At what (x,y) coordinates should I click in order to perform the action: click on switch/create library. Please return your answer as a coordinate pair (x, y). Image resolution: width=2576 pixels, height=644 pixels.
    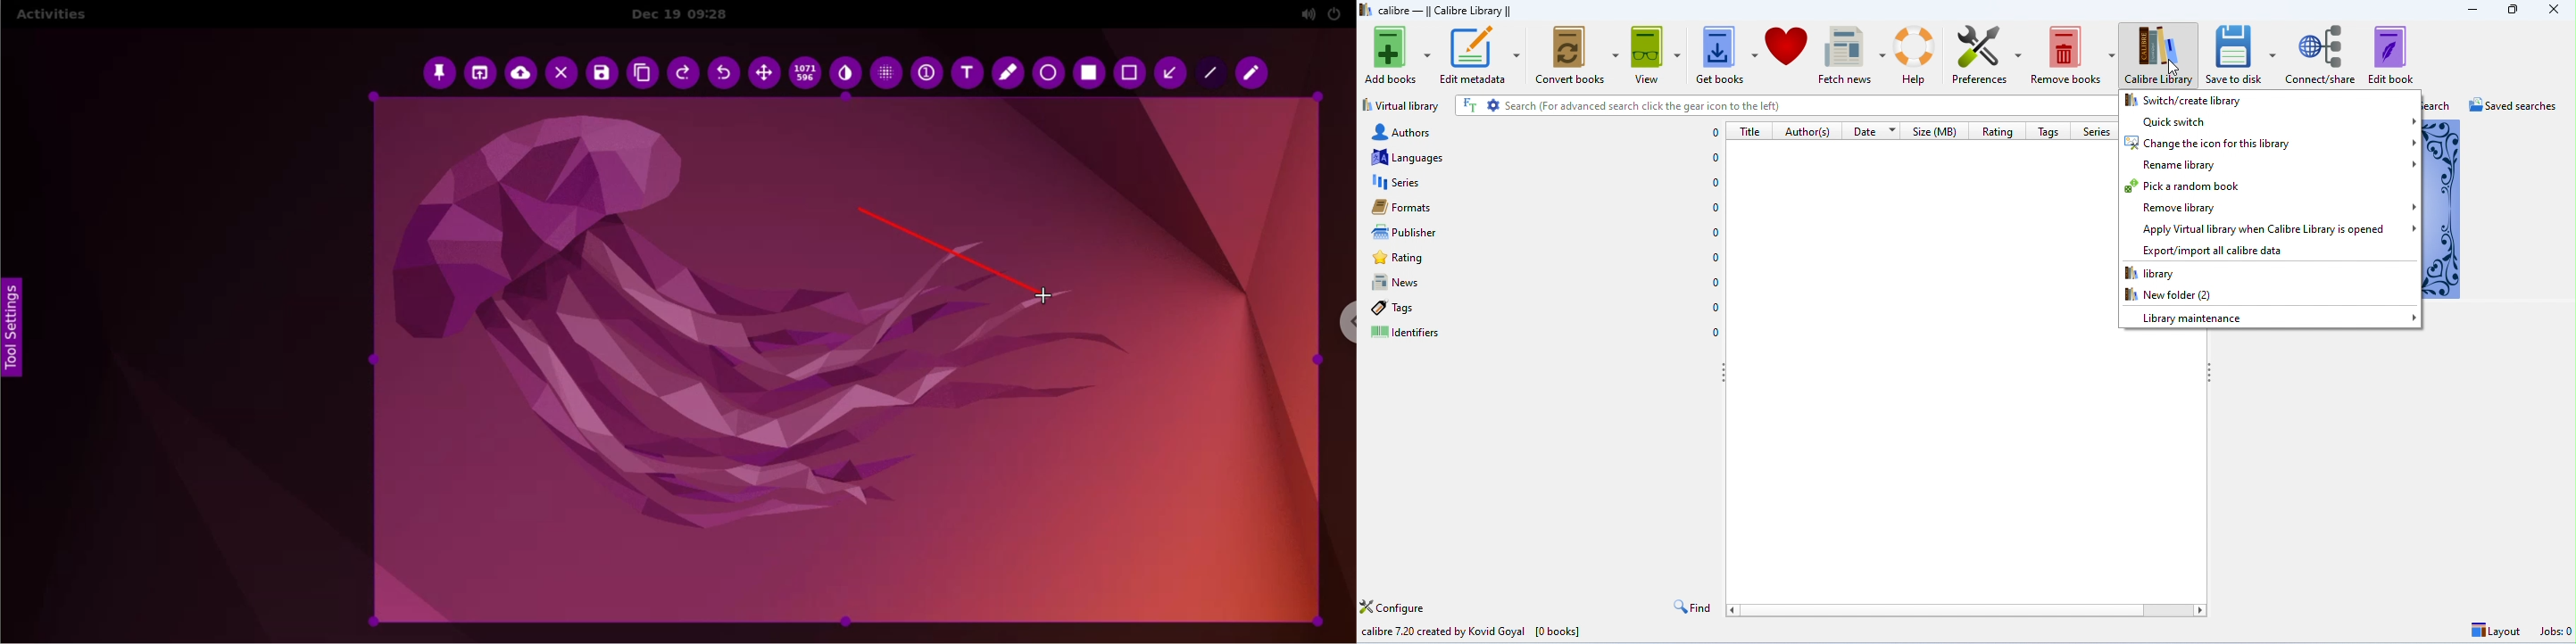
    Looking at the image, I should click on (2269, 101).